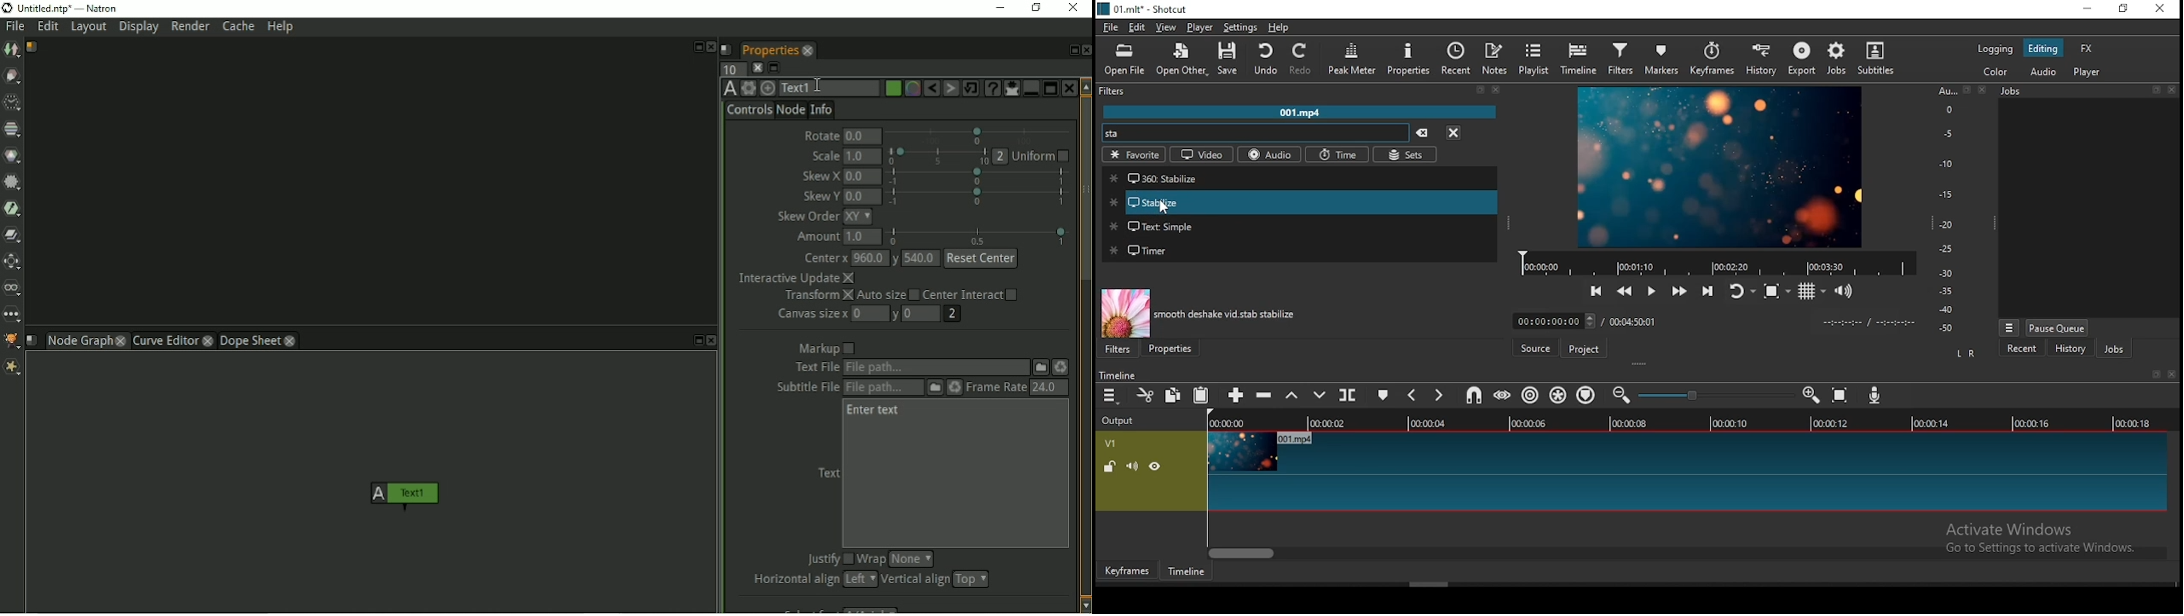  I want to click on project, so click(1586, 347).